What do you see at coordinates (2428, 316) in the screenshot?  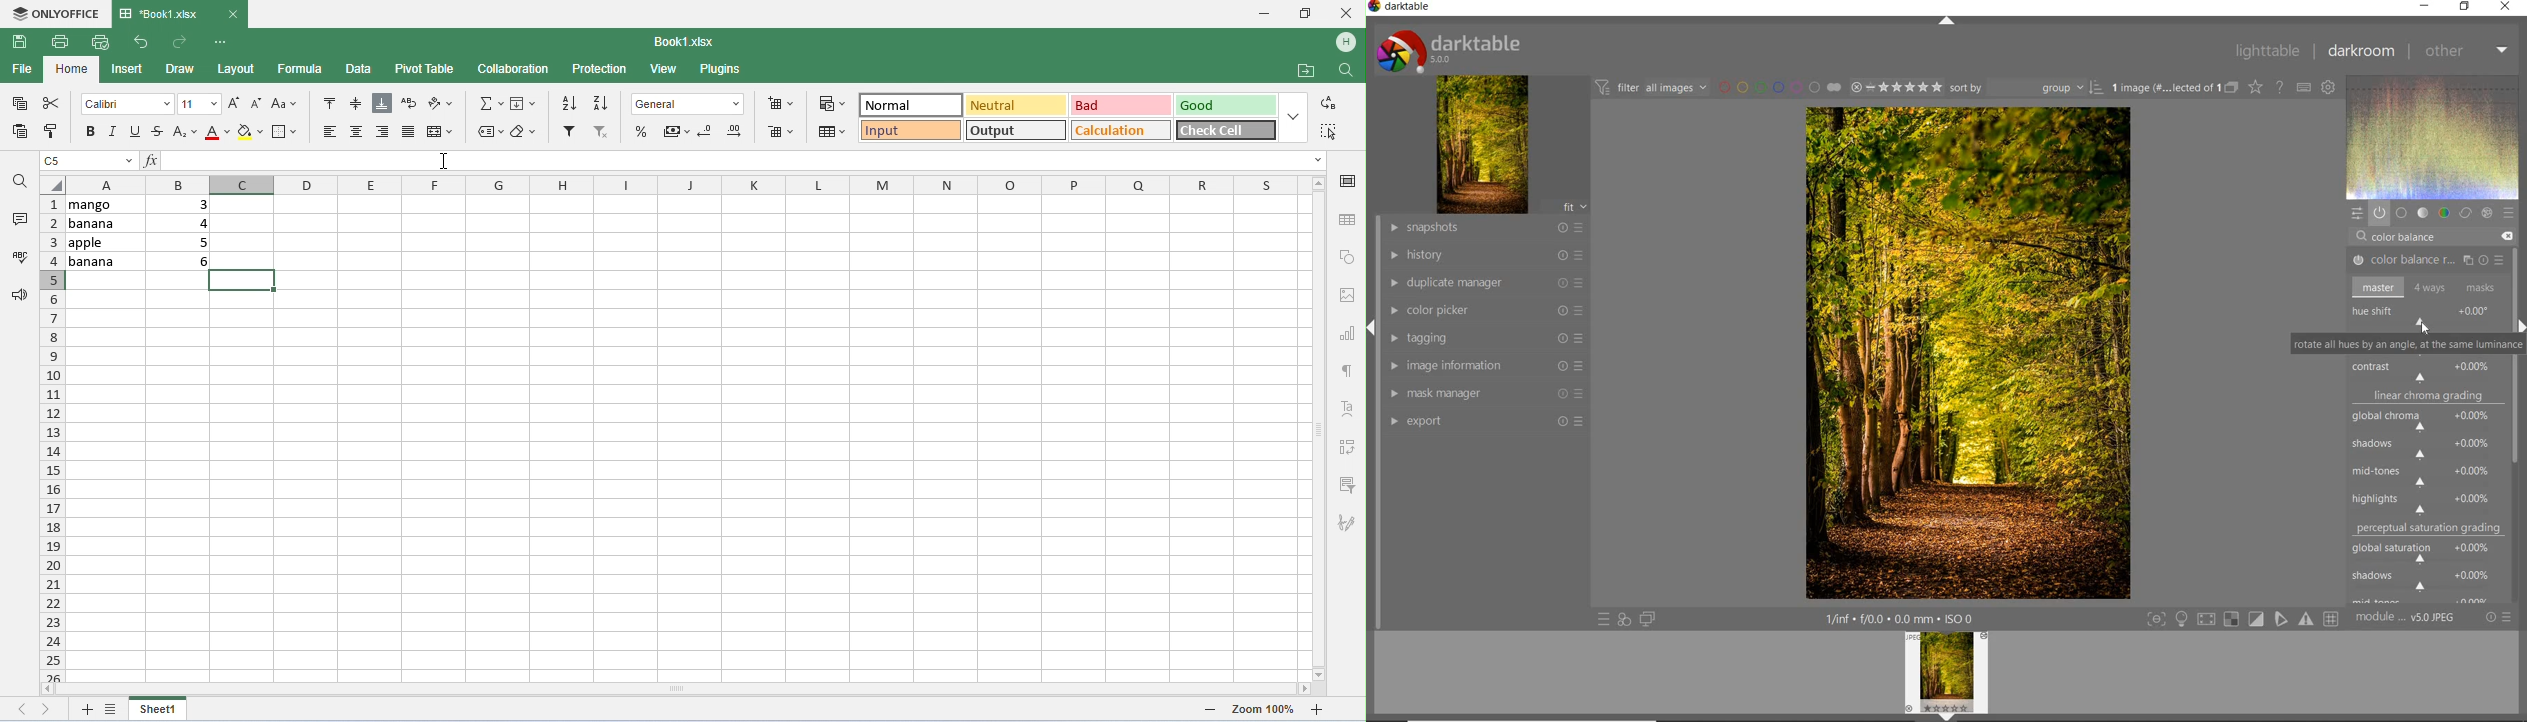 I see `hue shift` at bounding box center [2428, 316].